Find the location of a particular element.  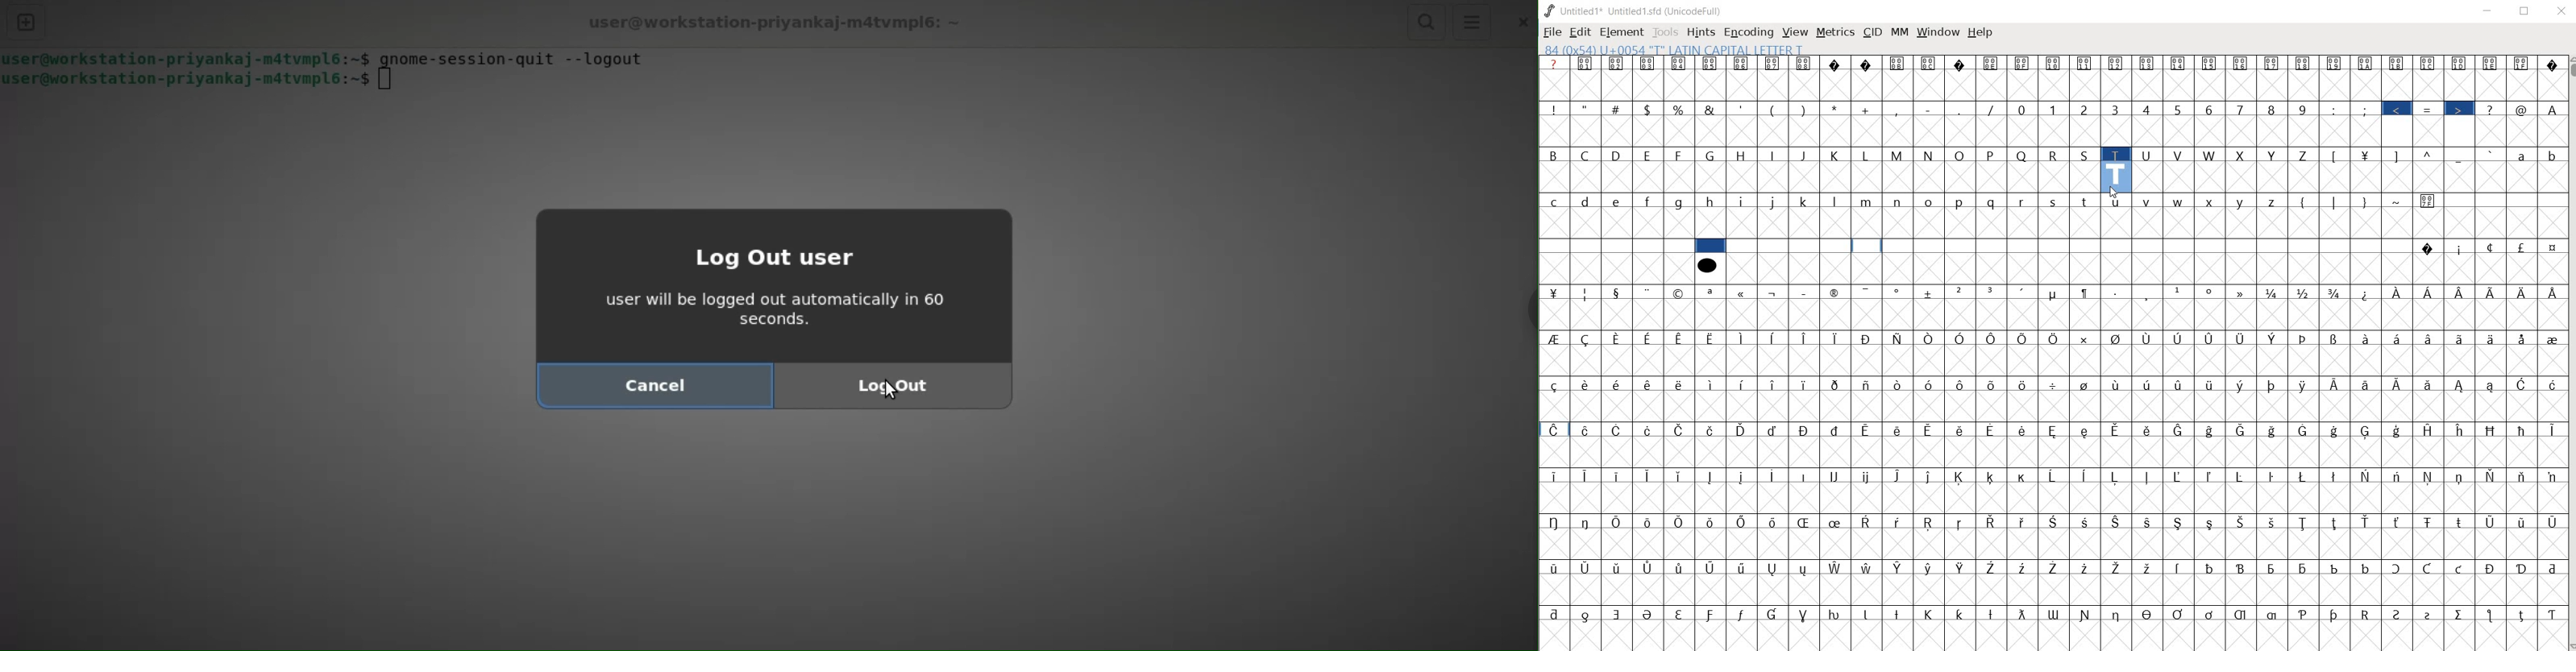

) is located at coordinates (1805, 110).